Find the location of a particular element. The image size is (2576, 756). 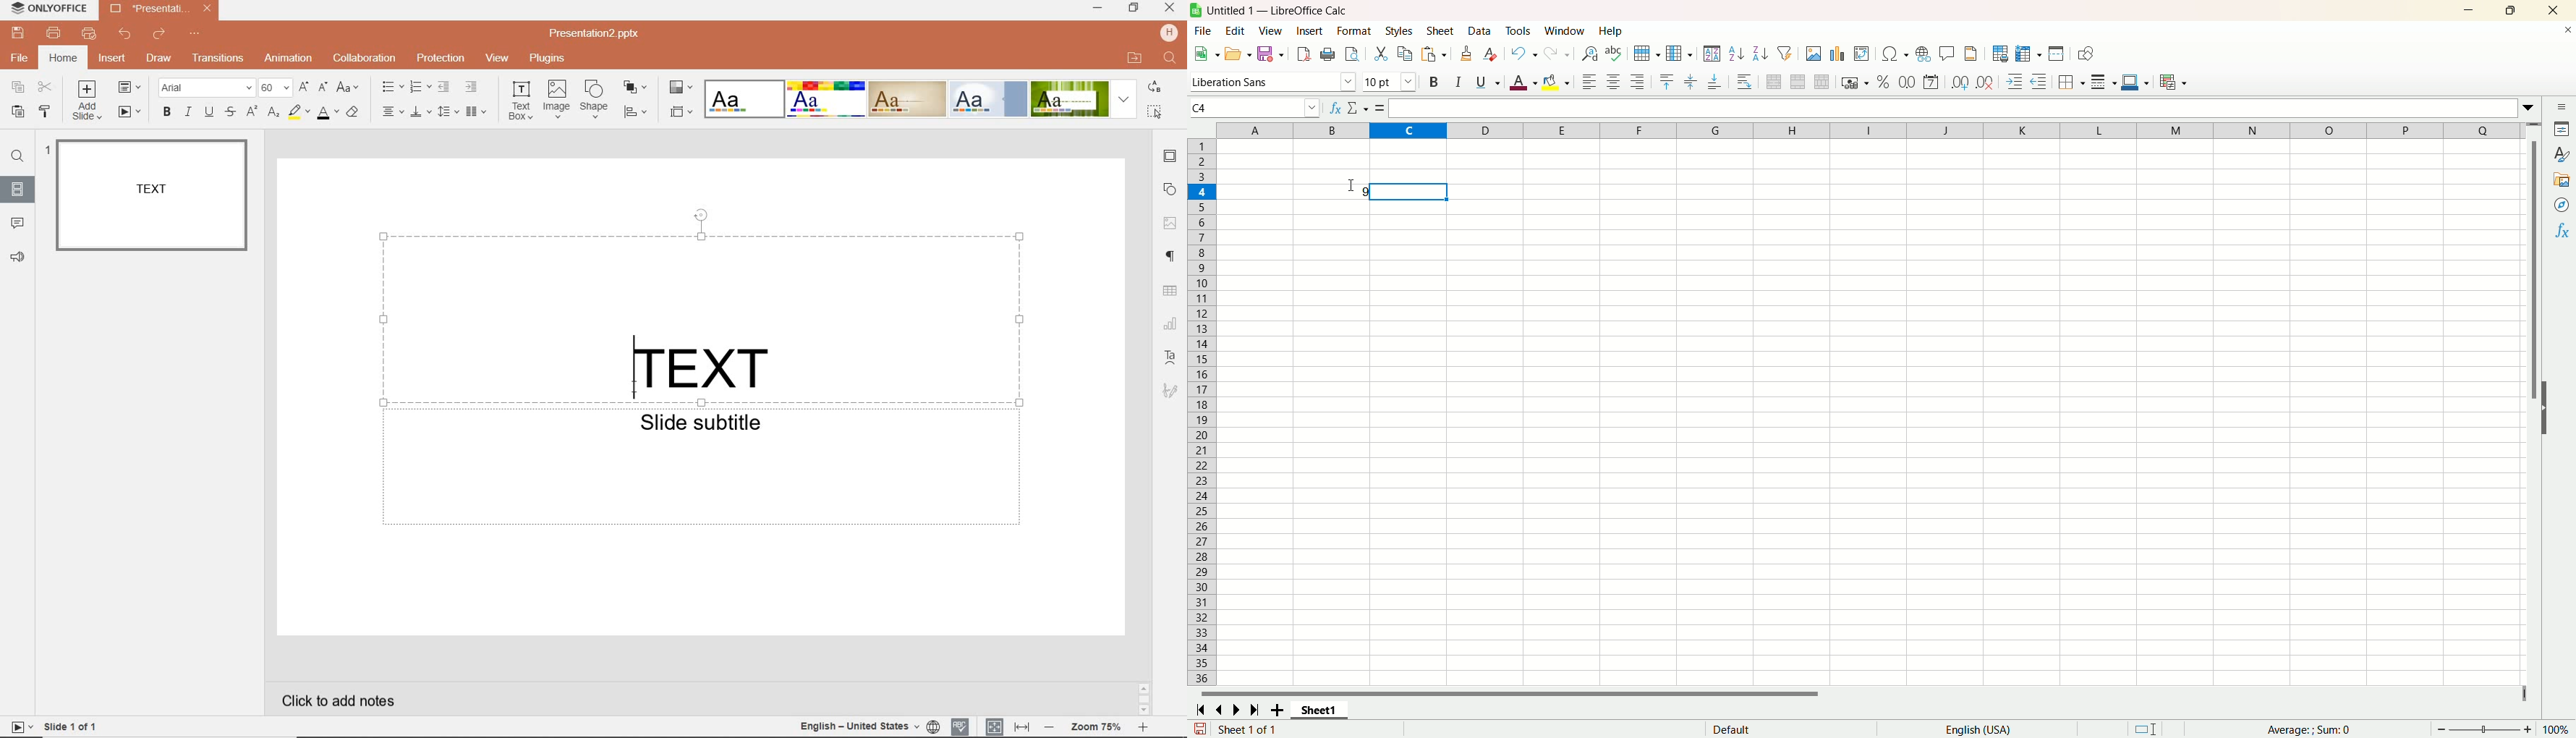

column names is located at coordinates (1870, 129).